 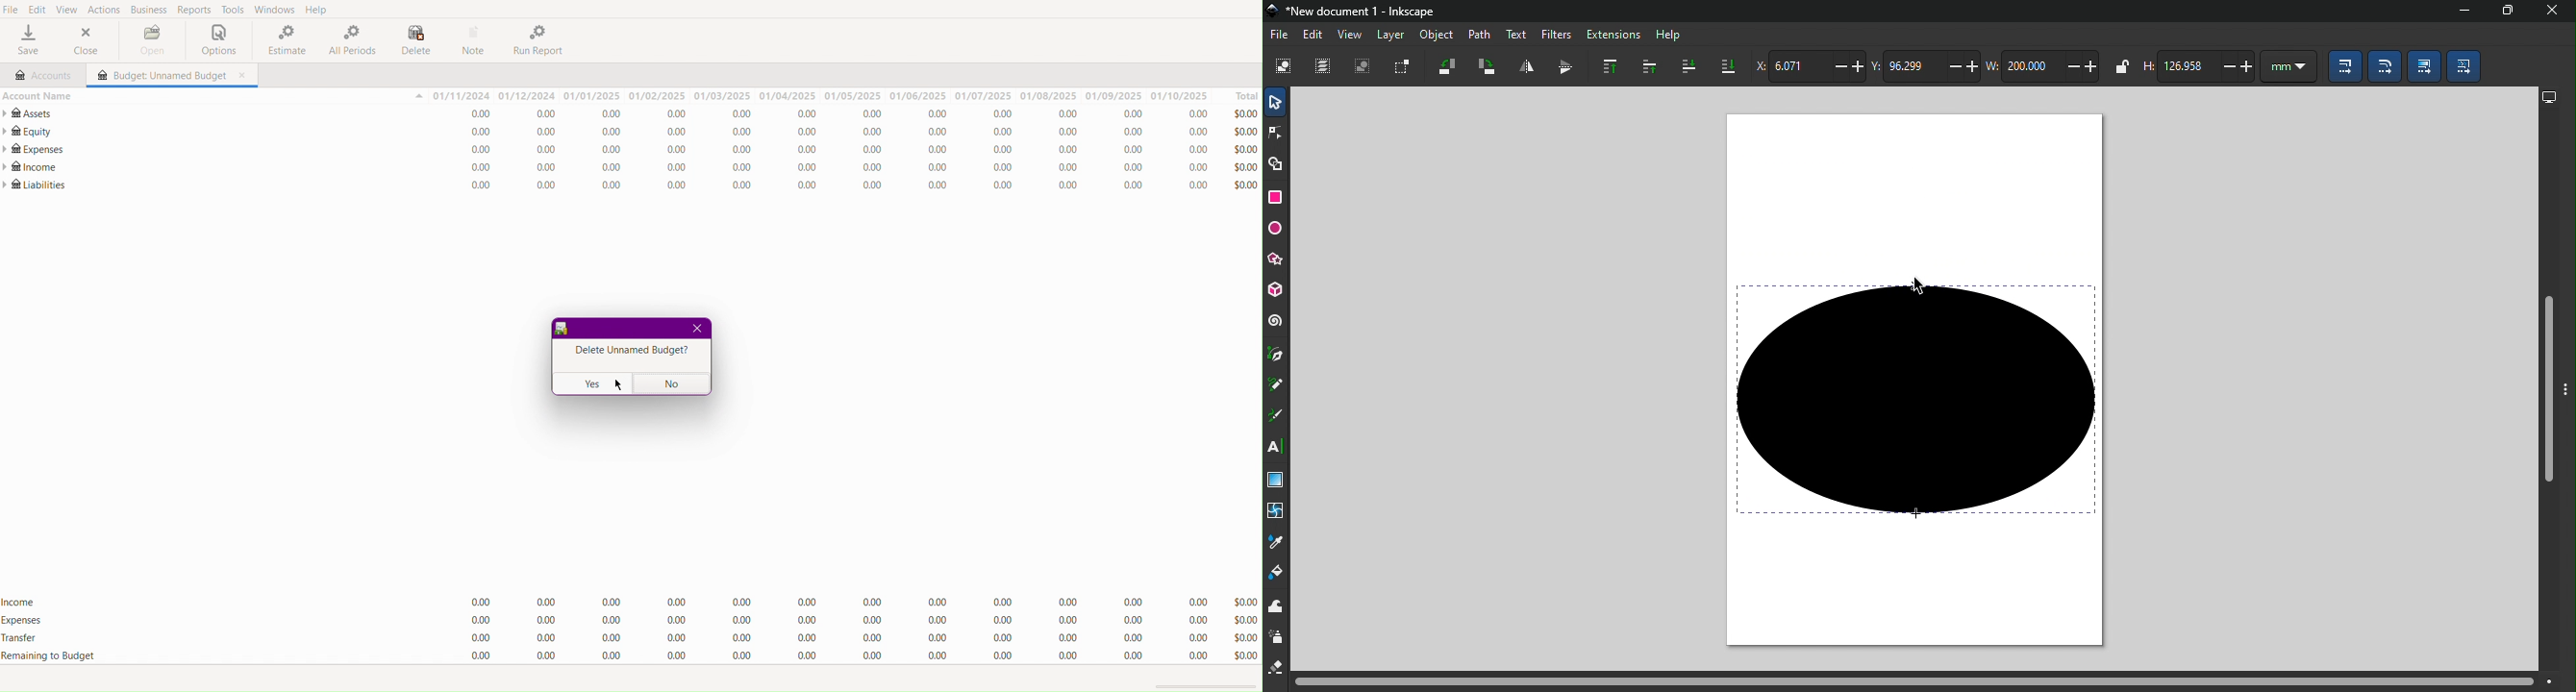 What do you see at coordinates (839, 169) in the screenshot?
I see `Income` at bounding box center [839, 169].